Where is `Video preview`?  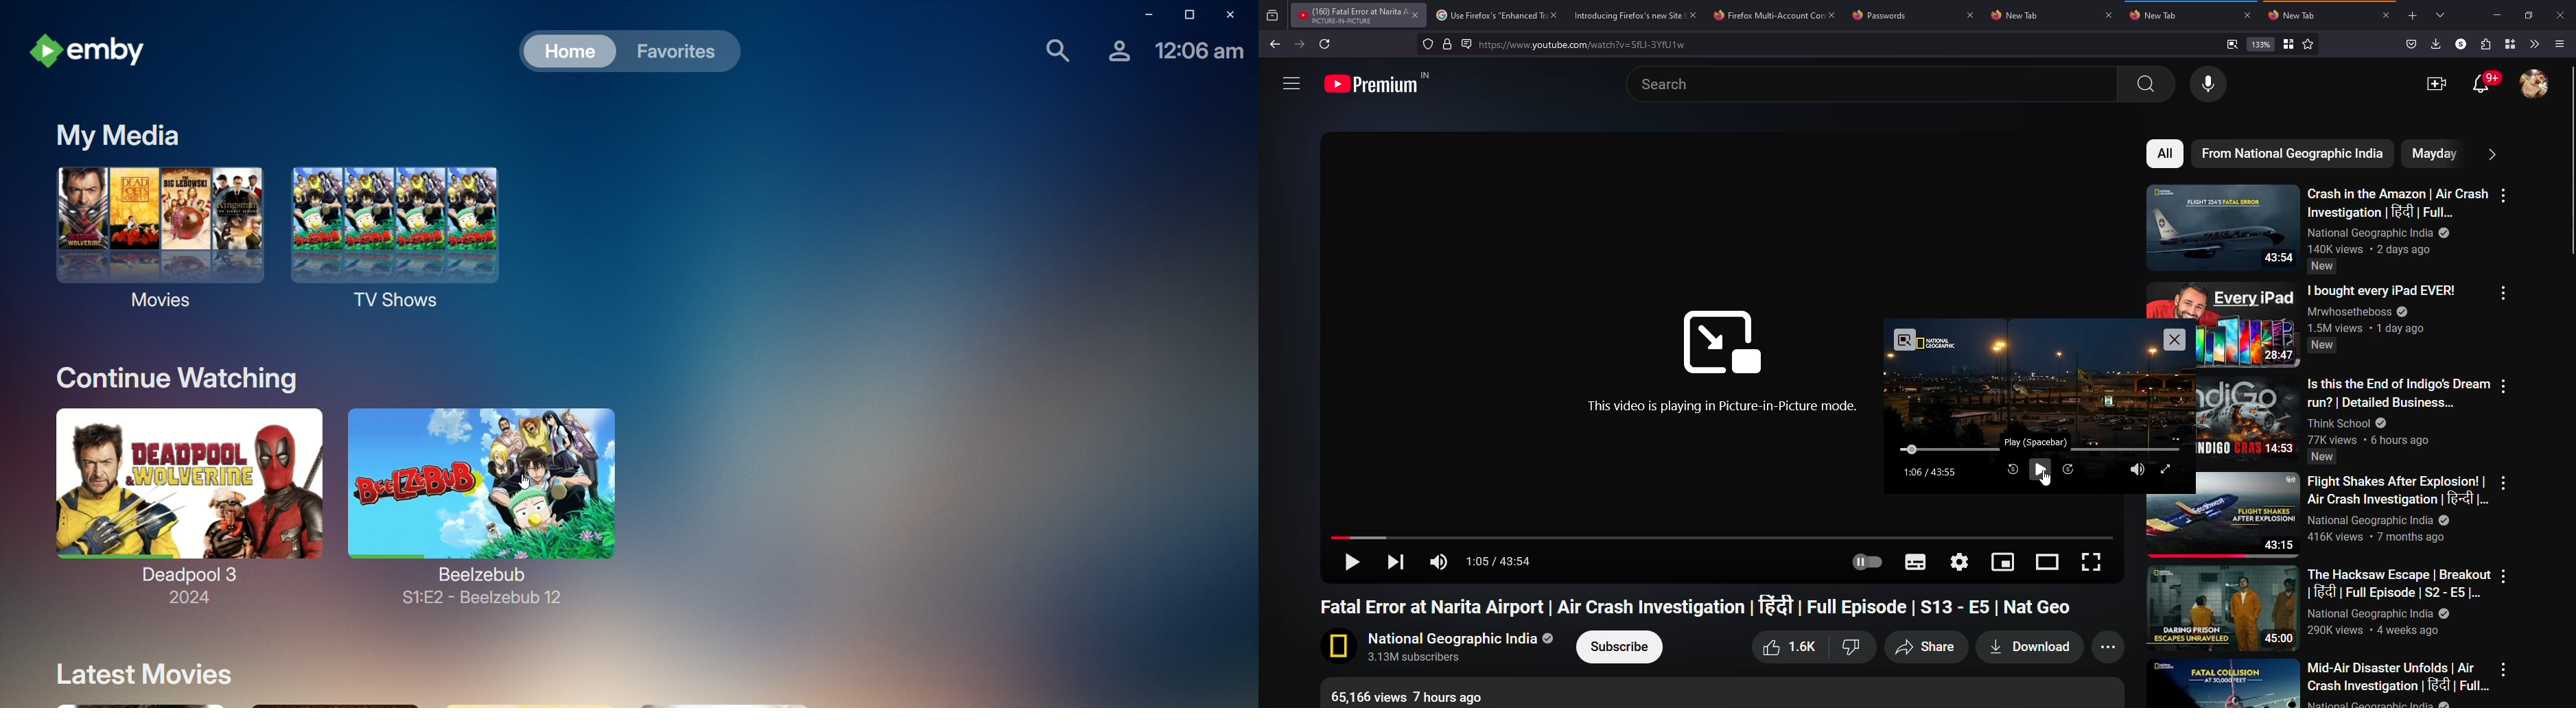 Video preview is located at coordinates (2039, 375).